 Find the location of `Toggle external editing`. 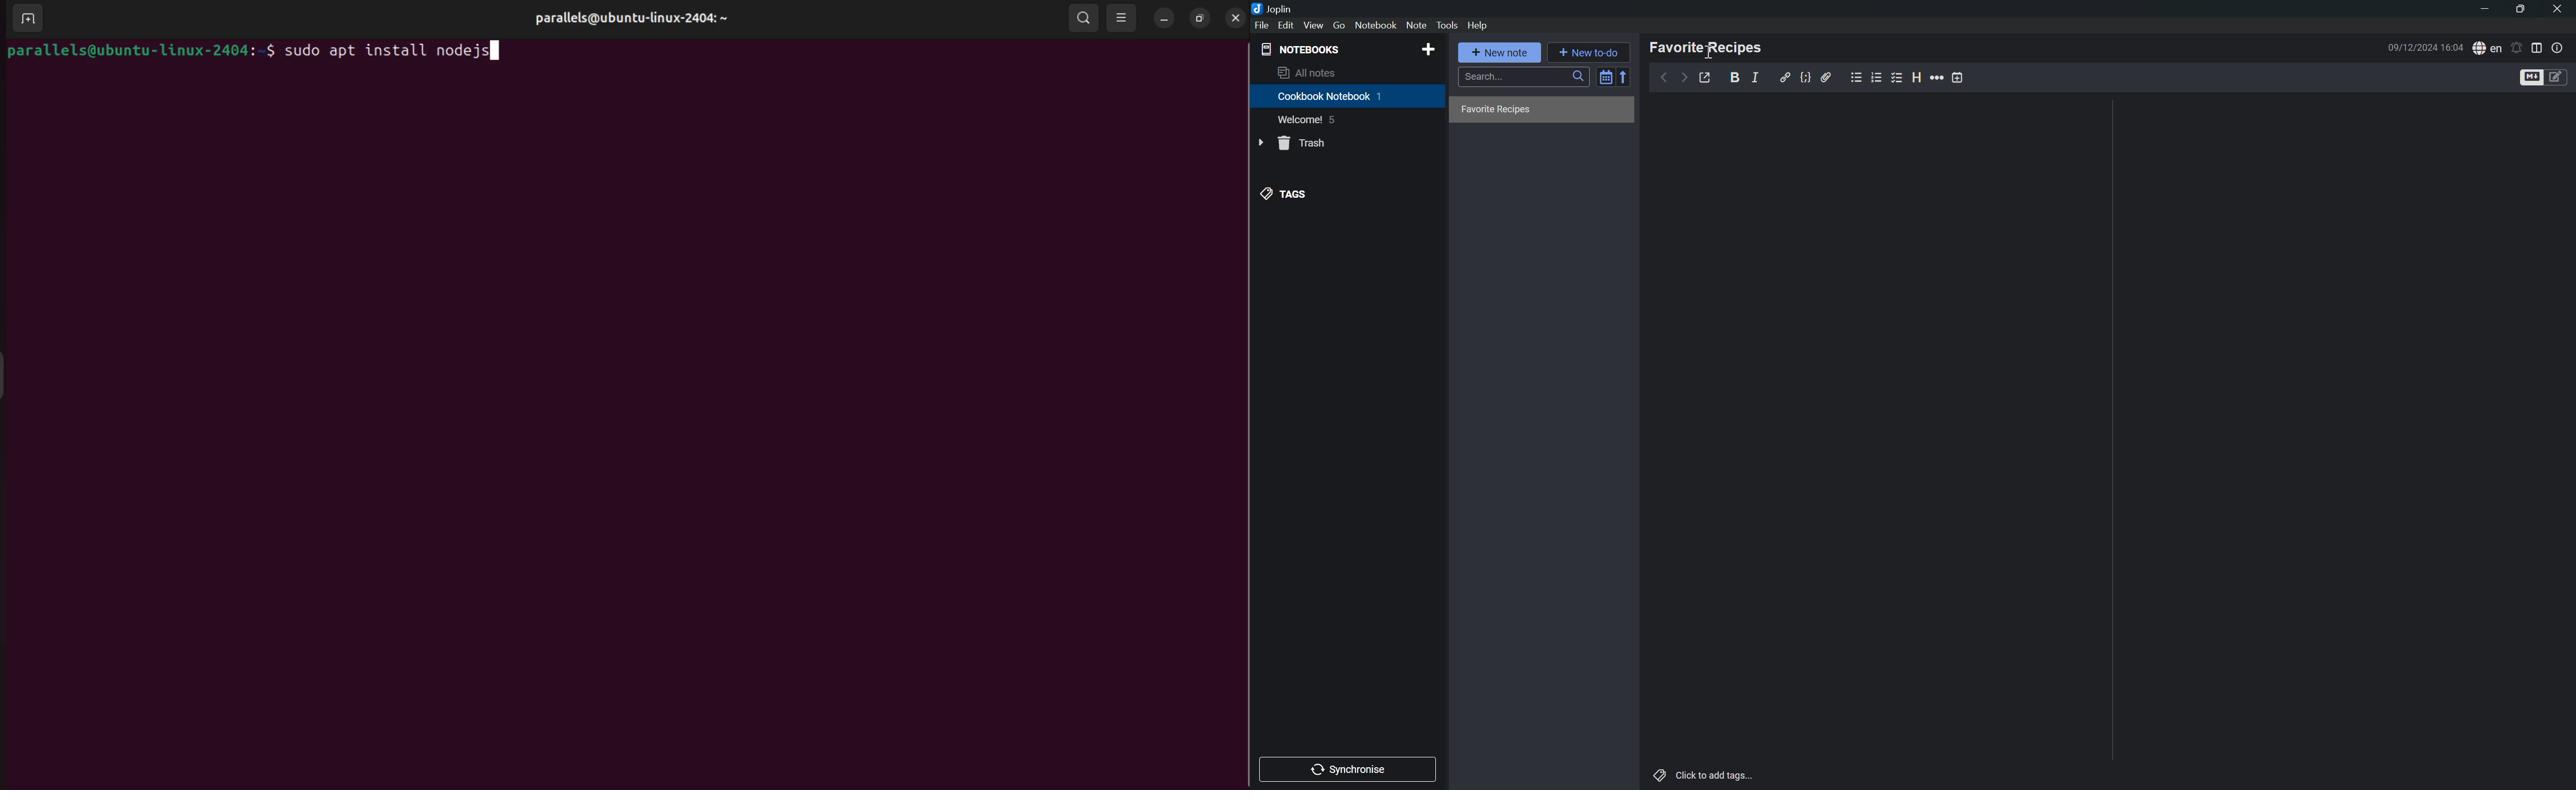

Toggle external editing is located at coordinates (1707, 77).